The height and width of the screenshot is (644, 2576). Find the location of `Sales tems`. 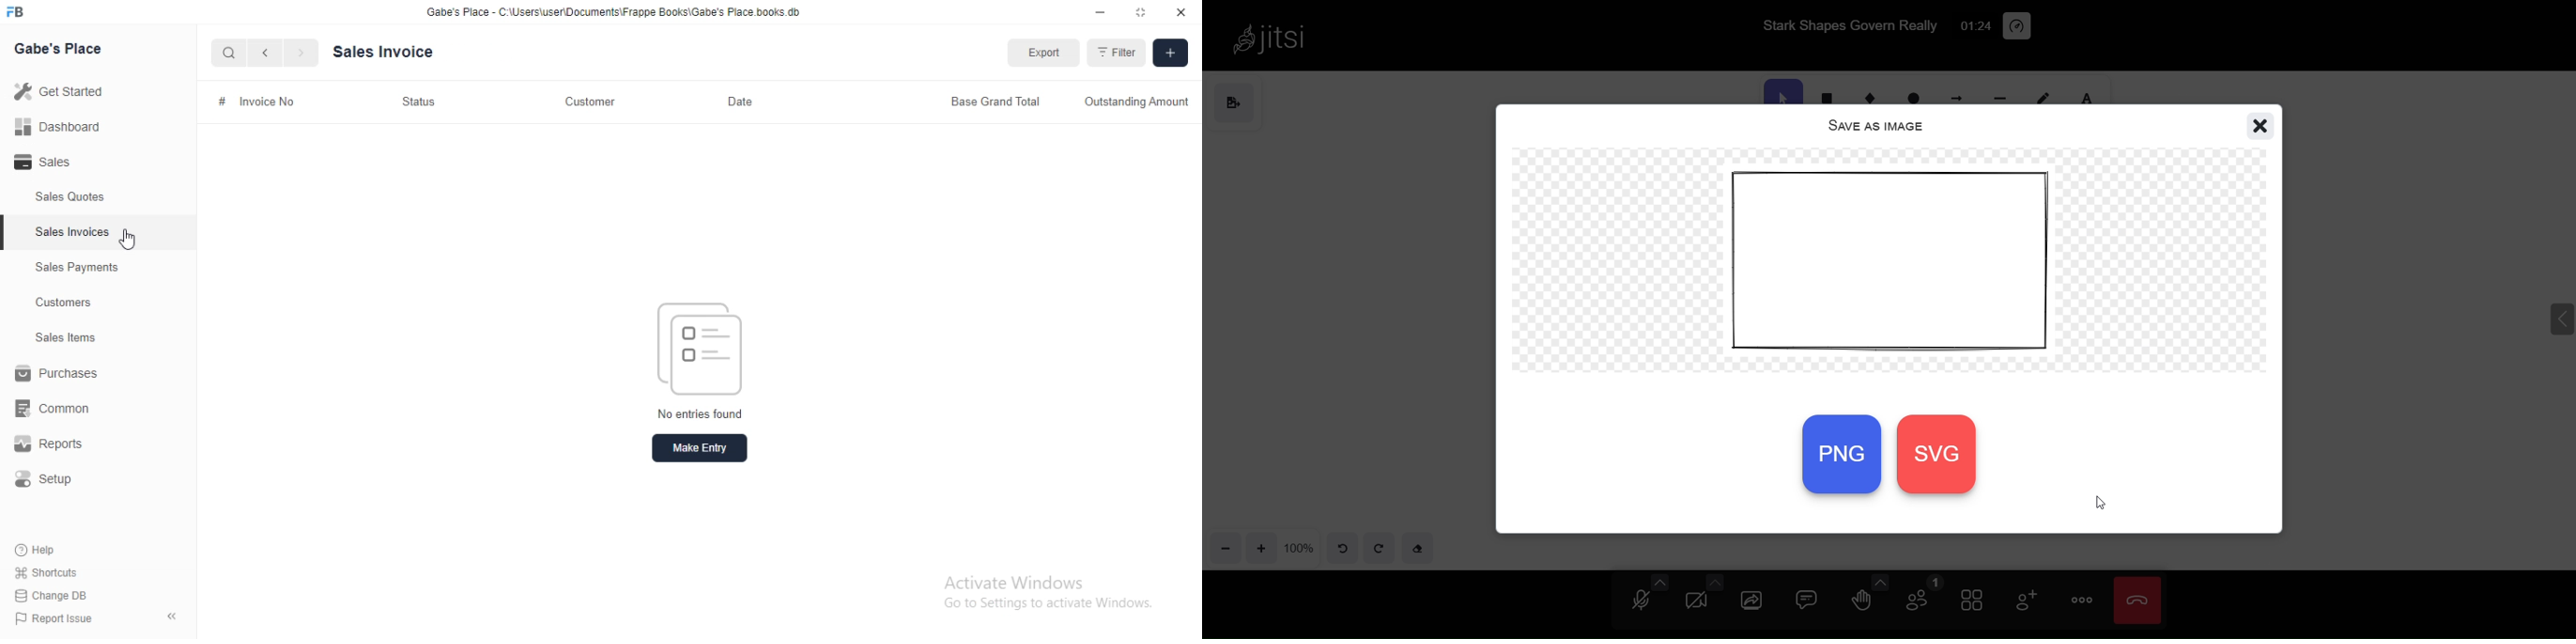

Sales tems is located at coordinates (67, 337).